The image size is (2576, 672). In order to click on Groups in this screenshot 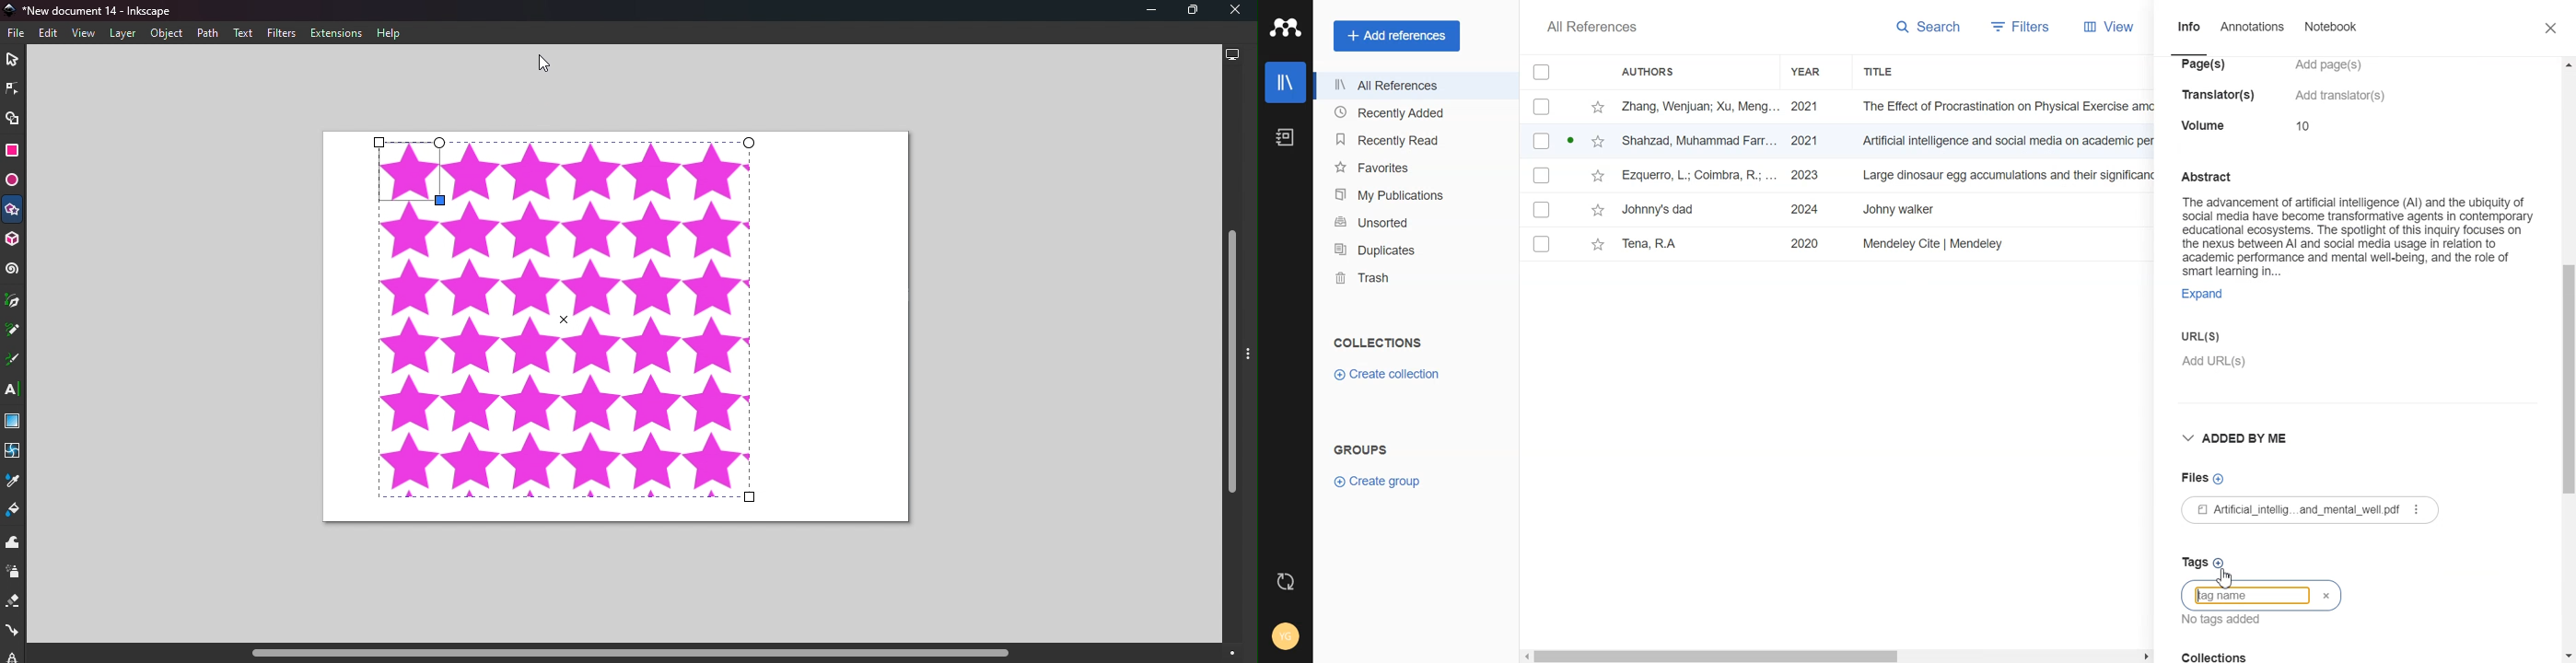, I will do `click(1361, 449)`.